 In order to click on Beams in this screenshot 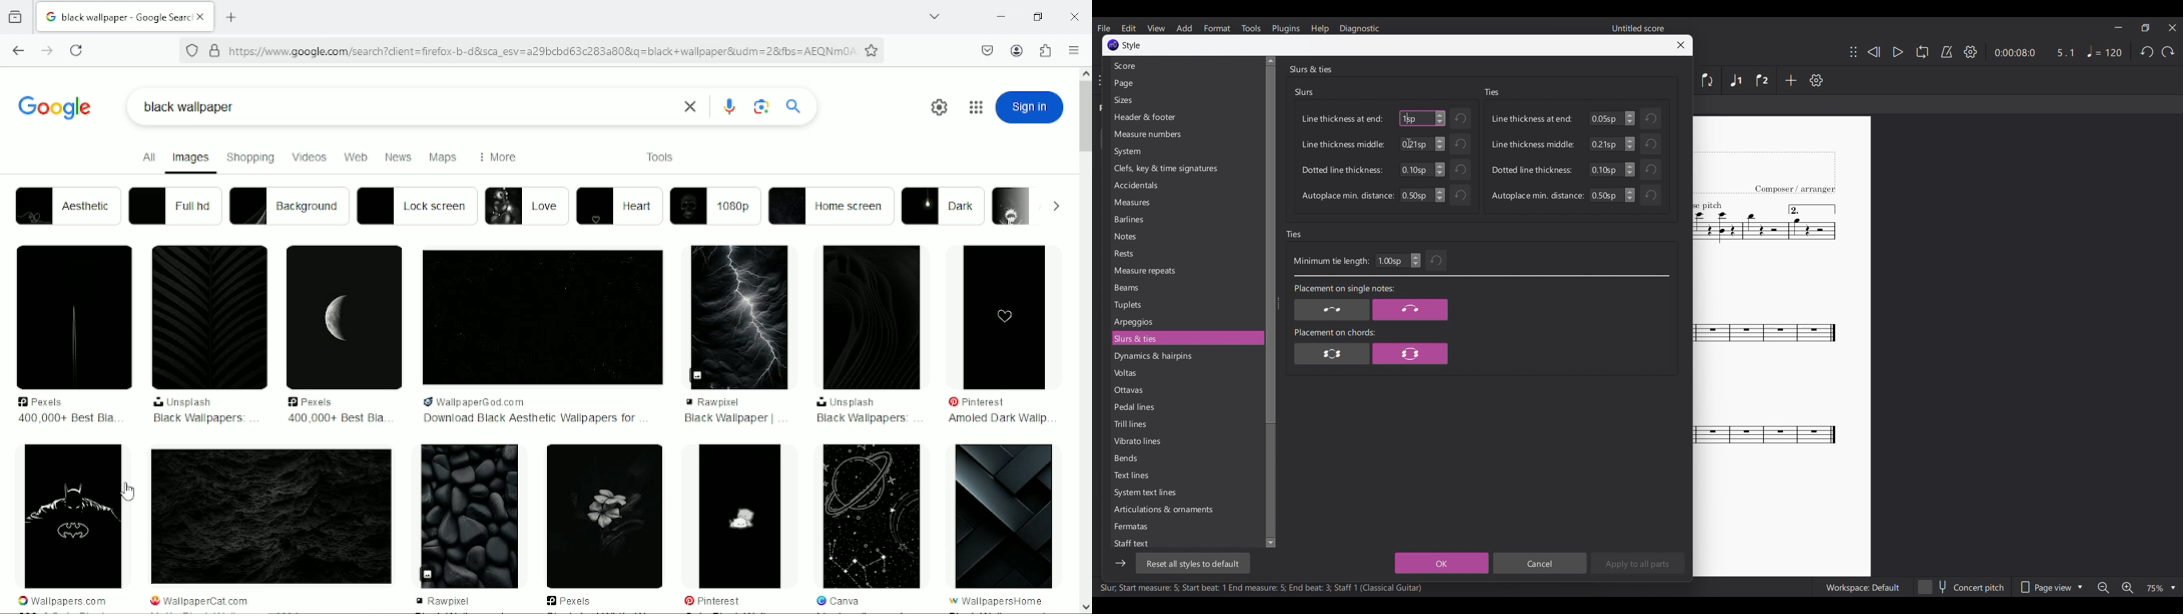, I will do `click(1186, 288)`.